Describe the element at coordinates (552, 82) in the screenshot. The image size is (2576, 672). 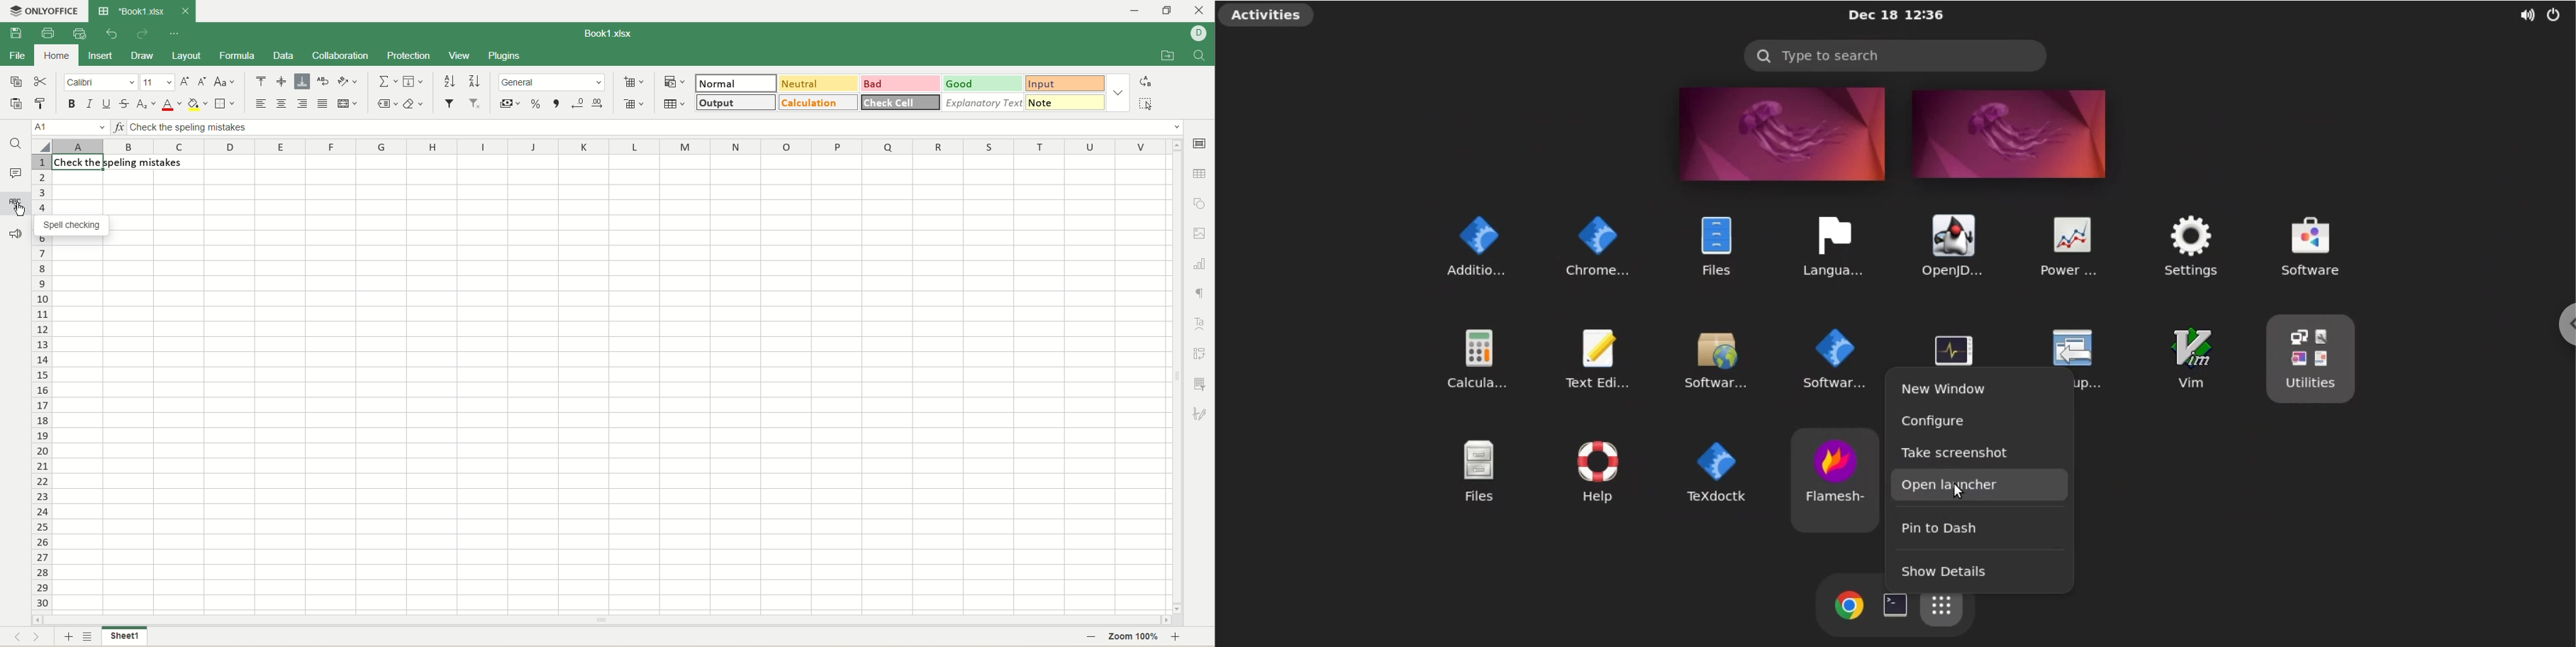
I see `number format` at that location.